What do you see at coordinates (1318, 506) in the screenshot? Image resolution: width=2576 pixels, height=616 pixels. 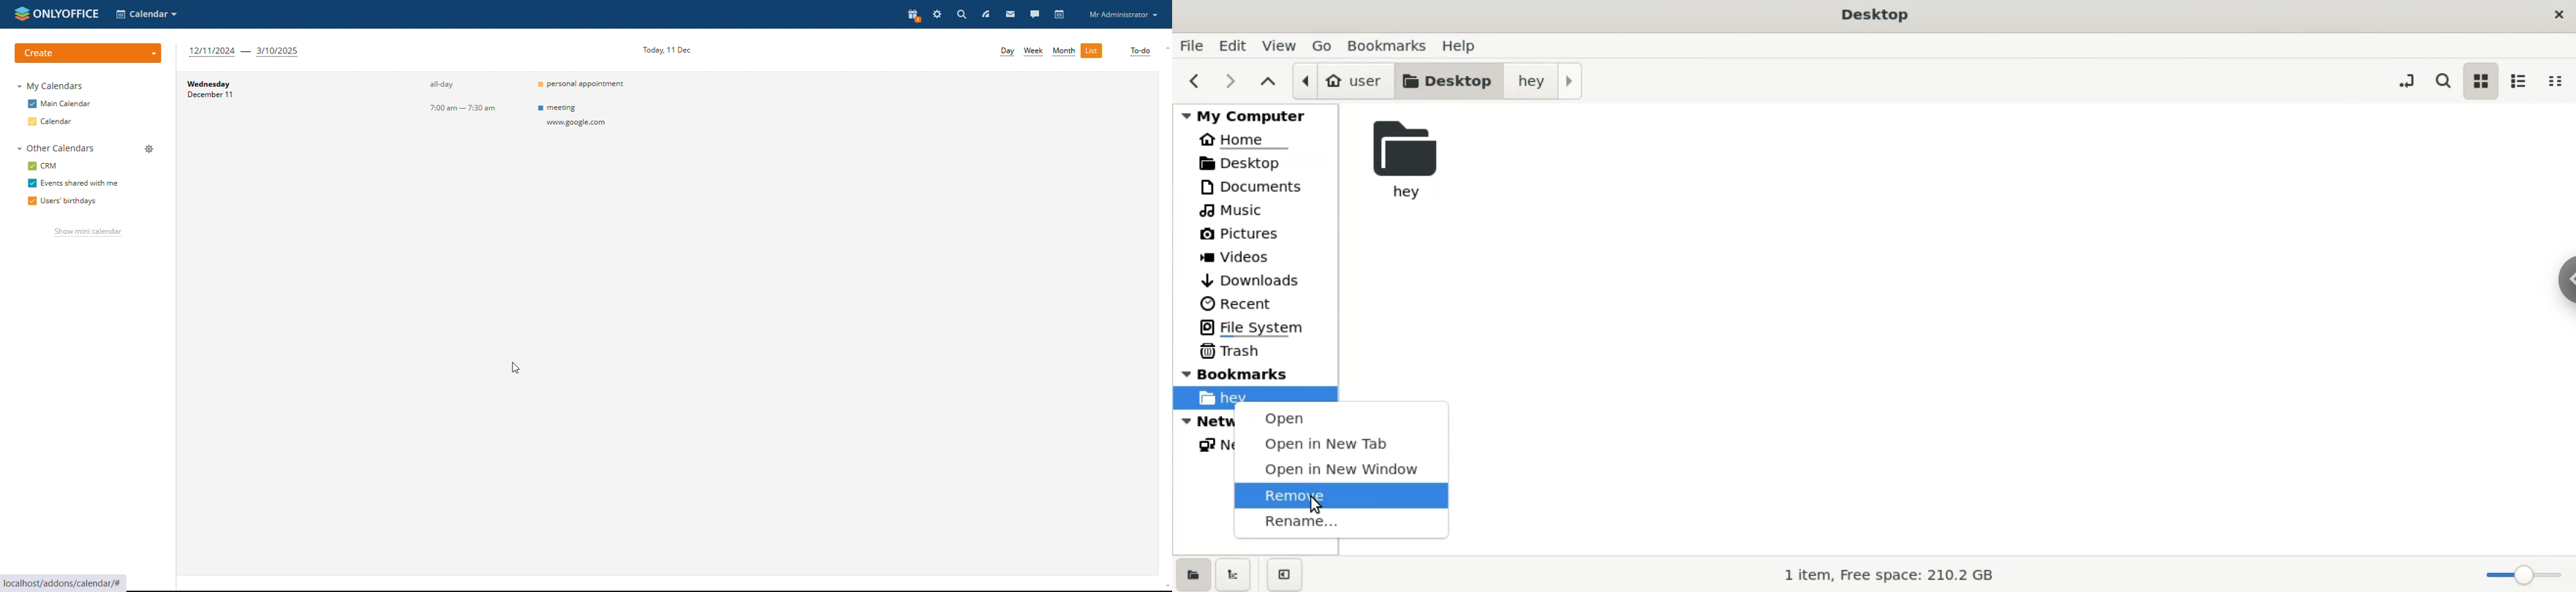 I see `cursor` at bounding box center [1318, 506].